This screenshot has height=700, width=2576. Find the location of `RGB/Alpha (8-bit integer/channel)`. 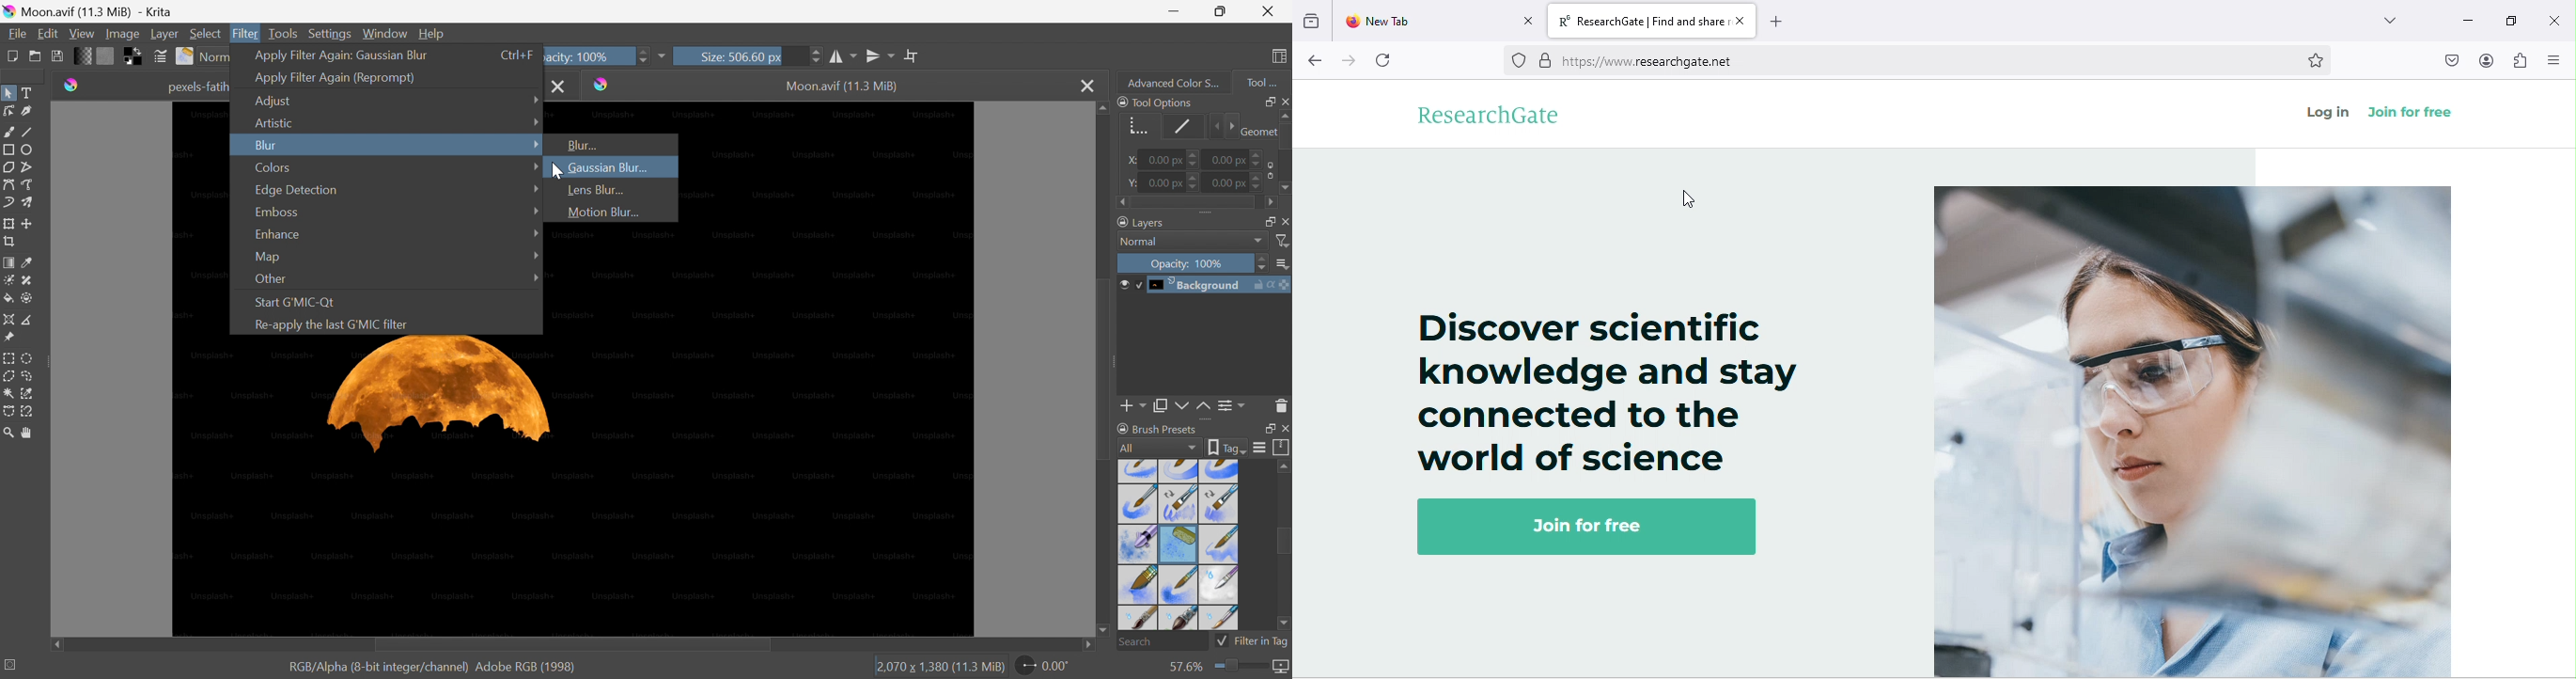

RGB/Alpha (8-bit integer/channel) is located at coordinates (376, 668).